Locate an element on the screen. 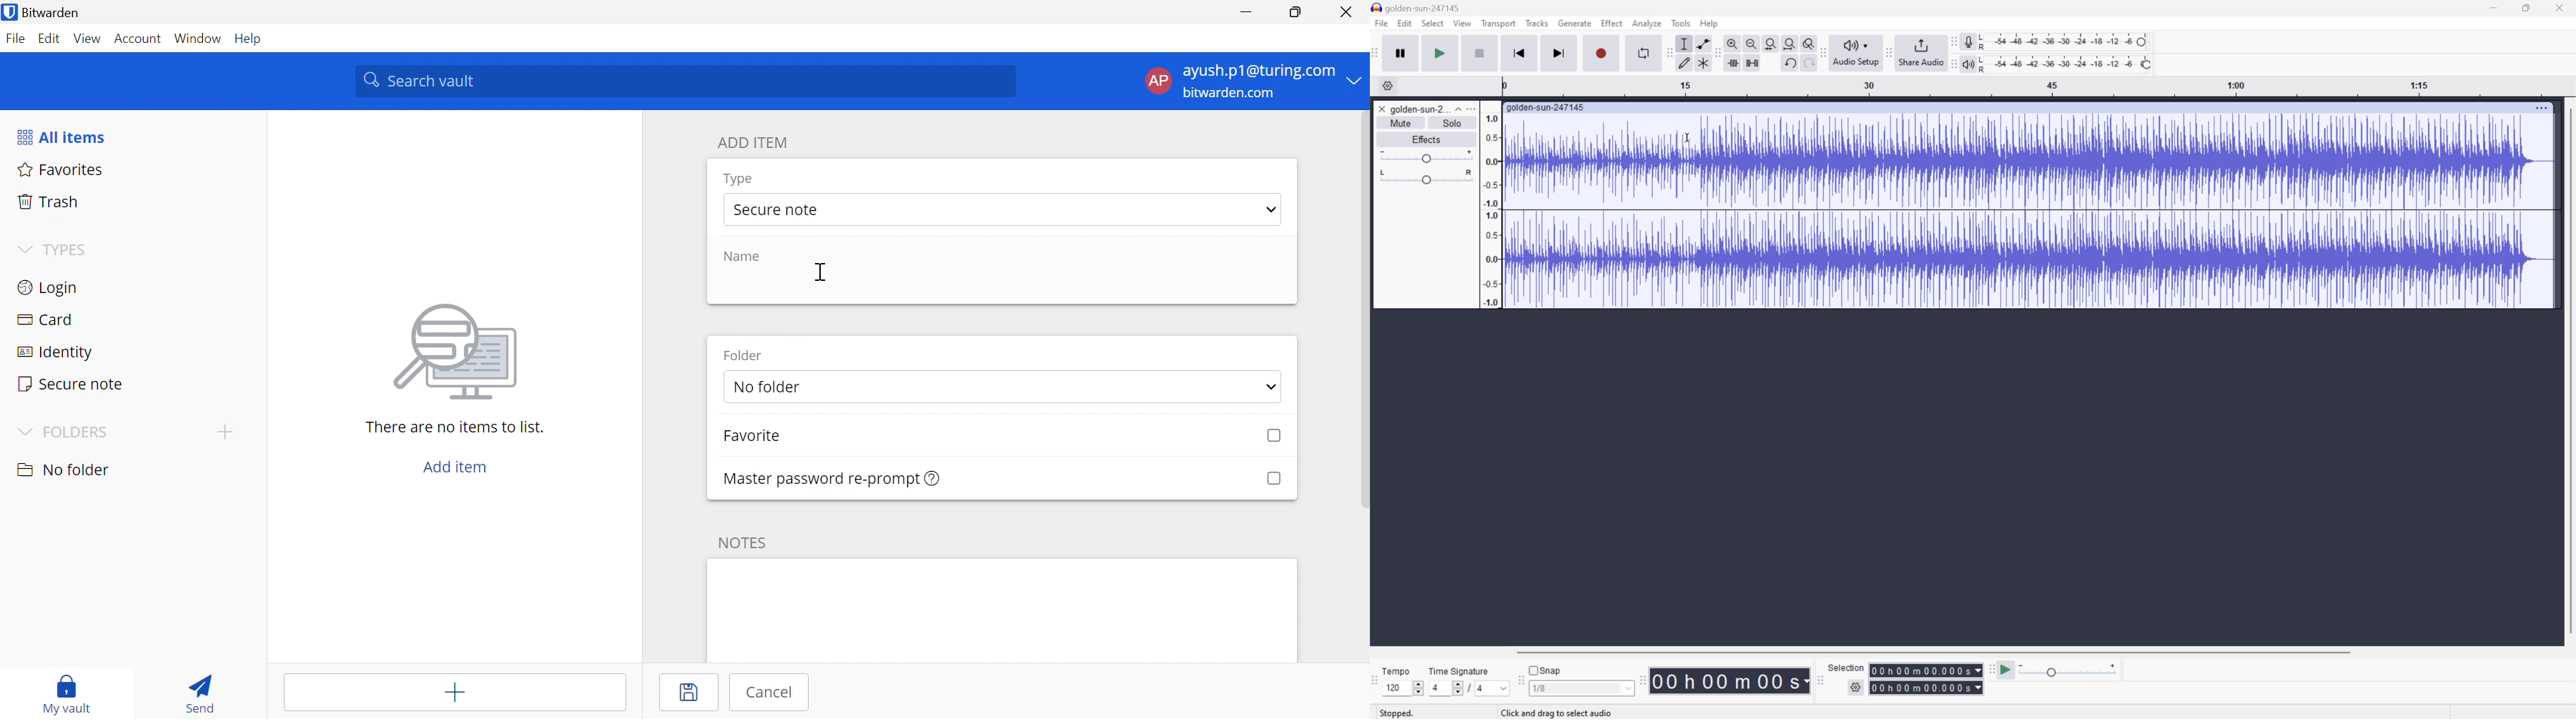  Type is located at coordinates (739, 179).